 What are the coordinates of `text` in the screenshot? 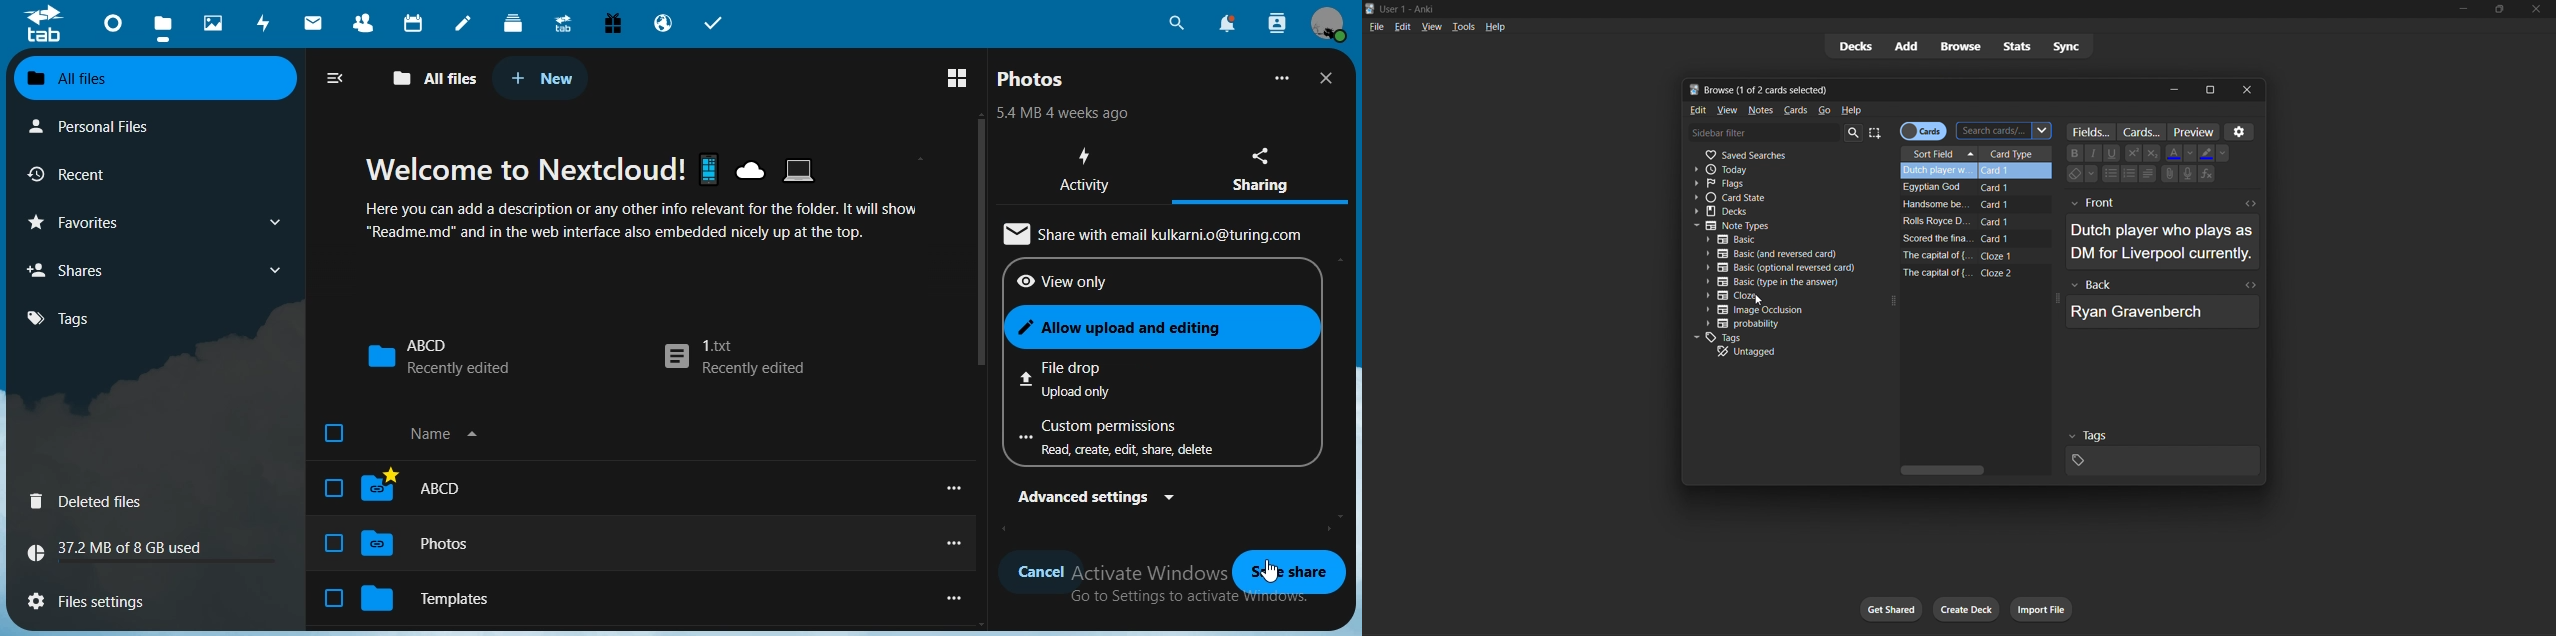 It's located at (1161, 232).